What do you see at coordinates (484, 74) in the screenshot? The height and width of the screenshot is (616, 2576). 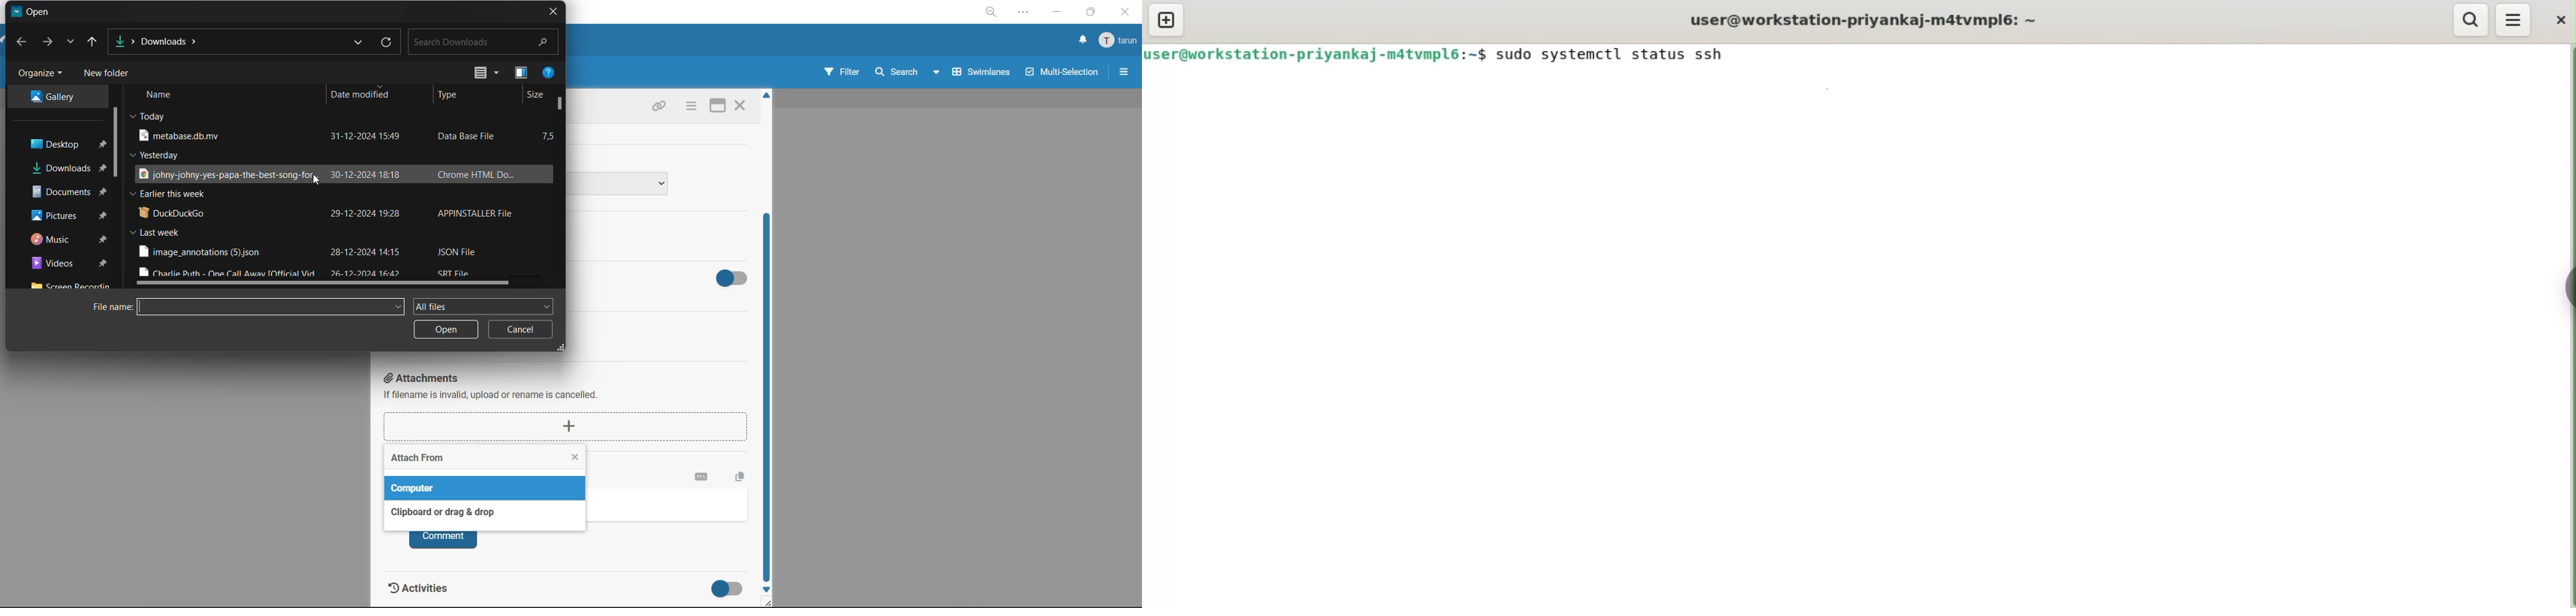 I see `change view` at bounding box center [484, 74].